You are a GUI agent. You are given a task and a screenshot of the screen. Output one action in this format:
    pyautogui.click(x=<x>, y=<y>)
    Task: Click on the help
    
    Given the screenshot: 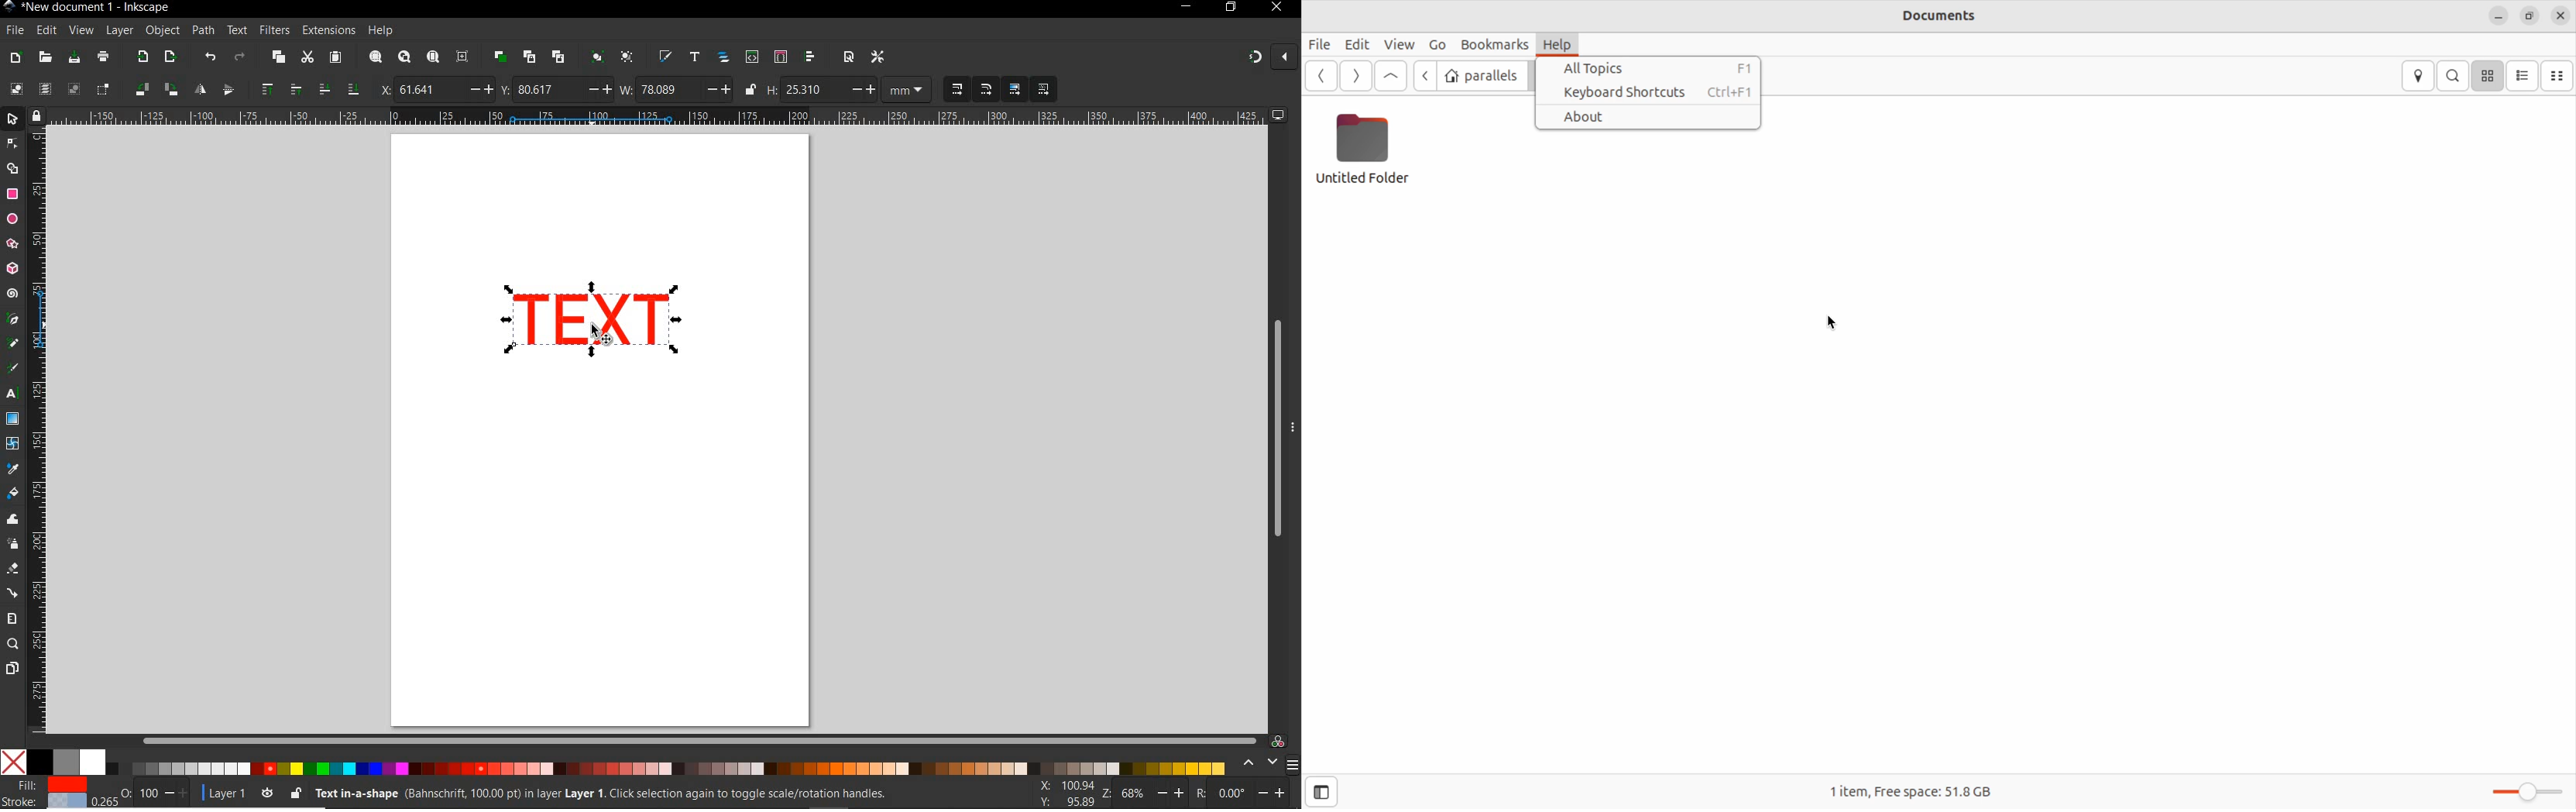 What is the action you would take?
    pyautogui.click(x=381, y=31)
    